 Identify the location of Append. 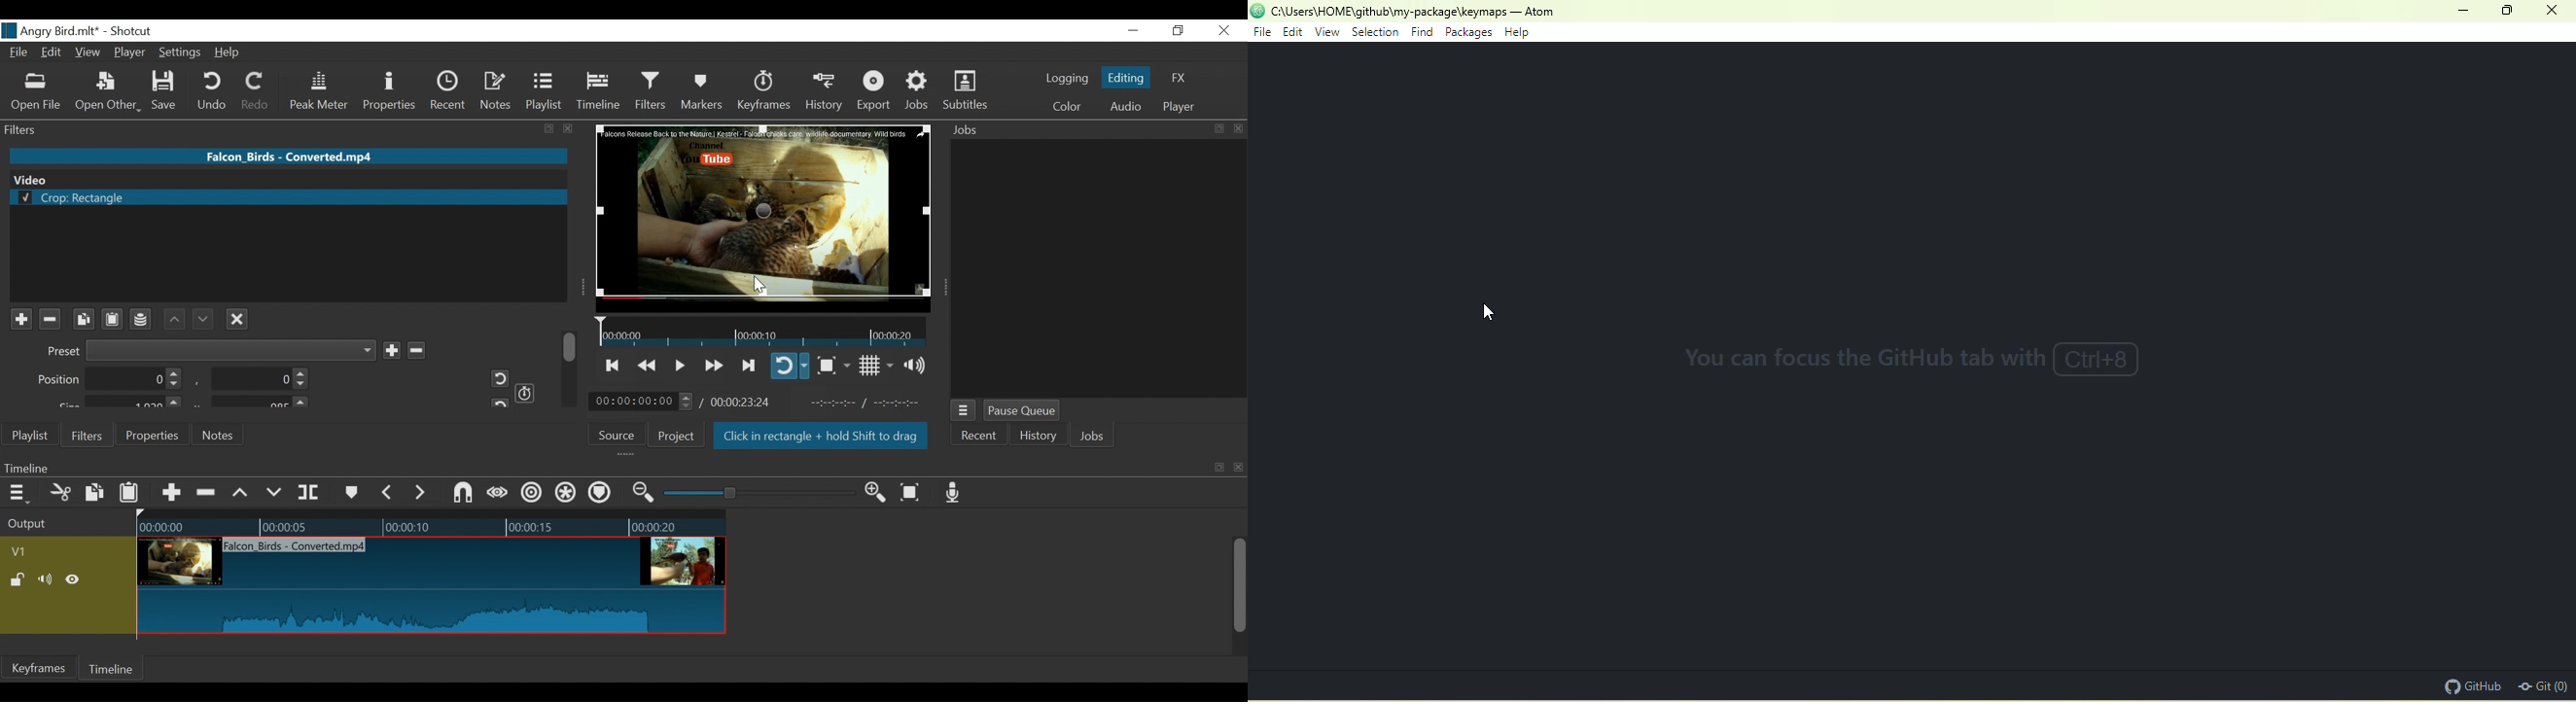
(170, 495).